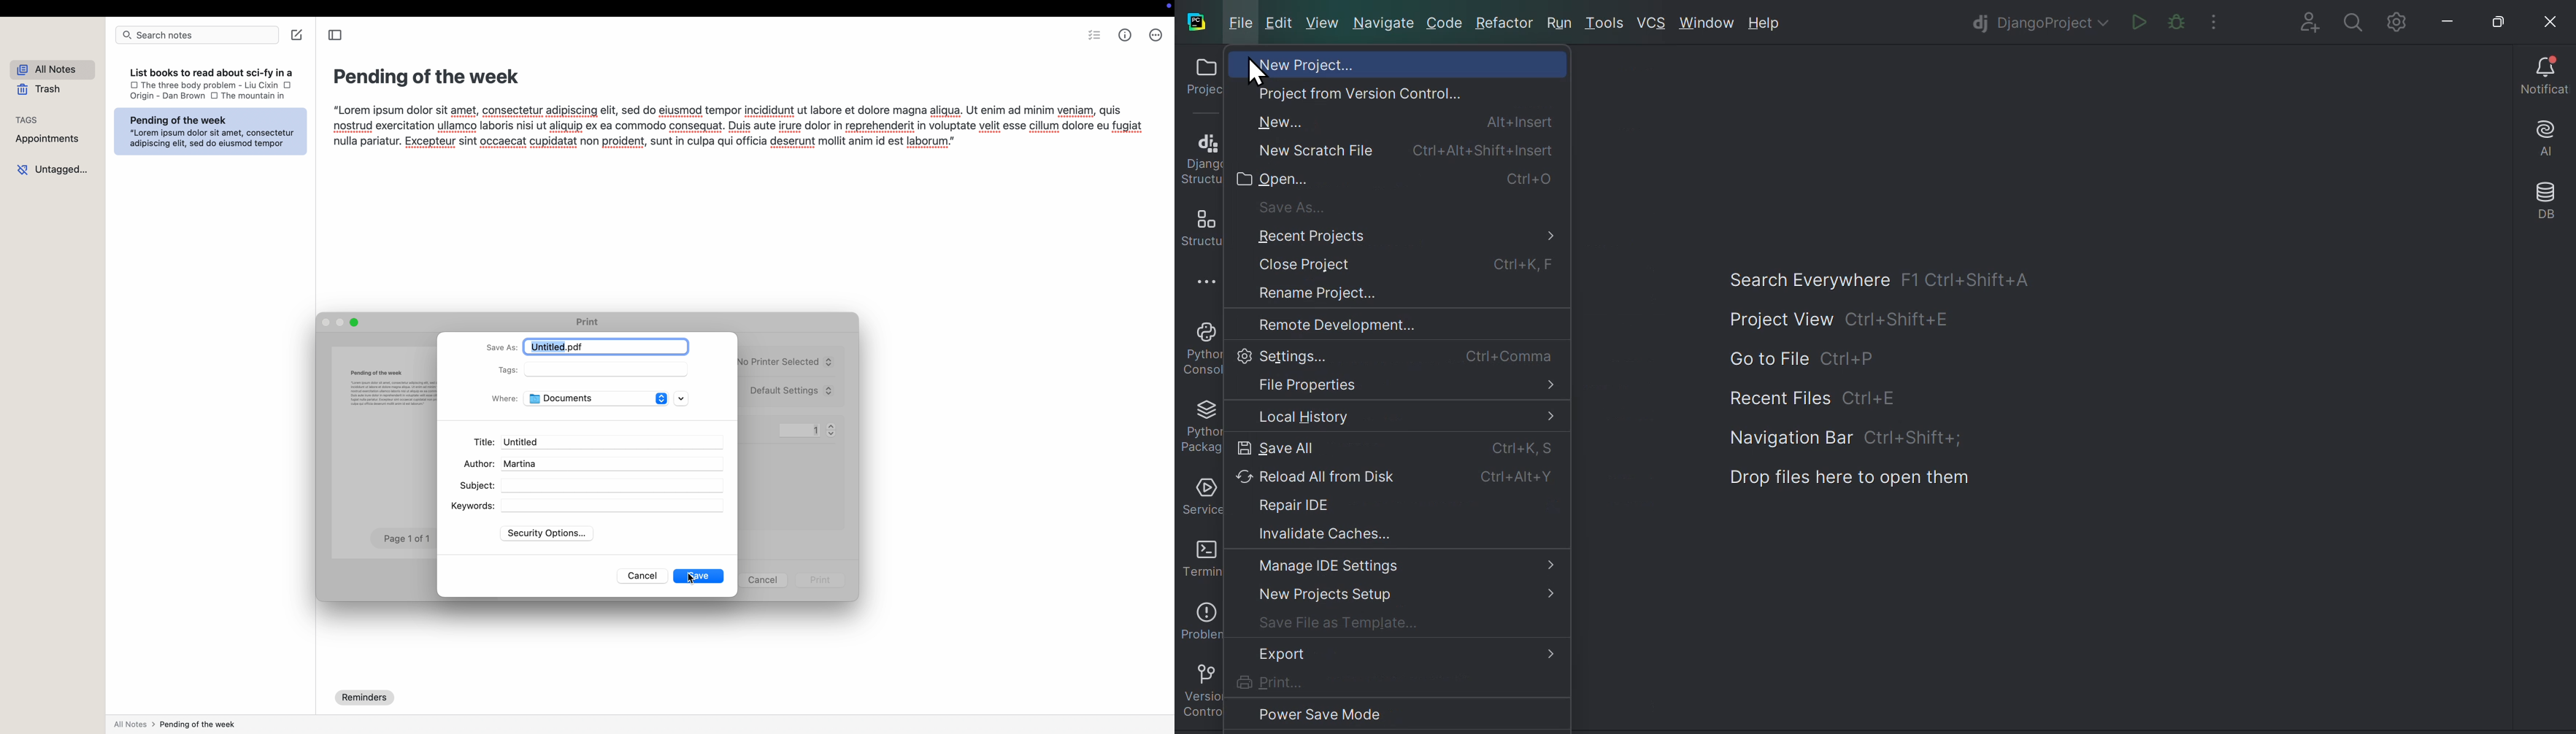 Image resolution: width=2576 pixels, height=756 pixels. What do you see at coordinates (39, 92) in the screenshot?
I see `trash` at bounding box center [39, 92].